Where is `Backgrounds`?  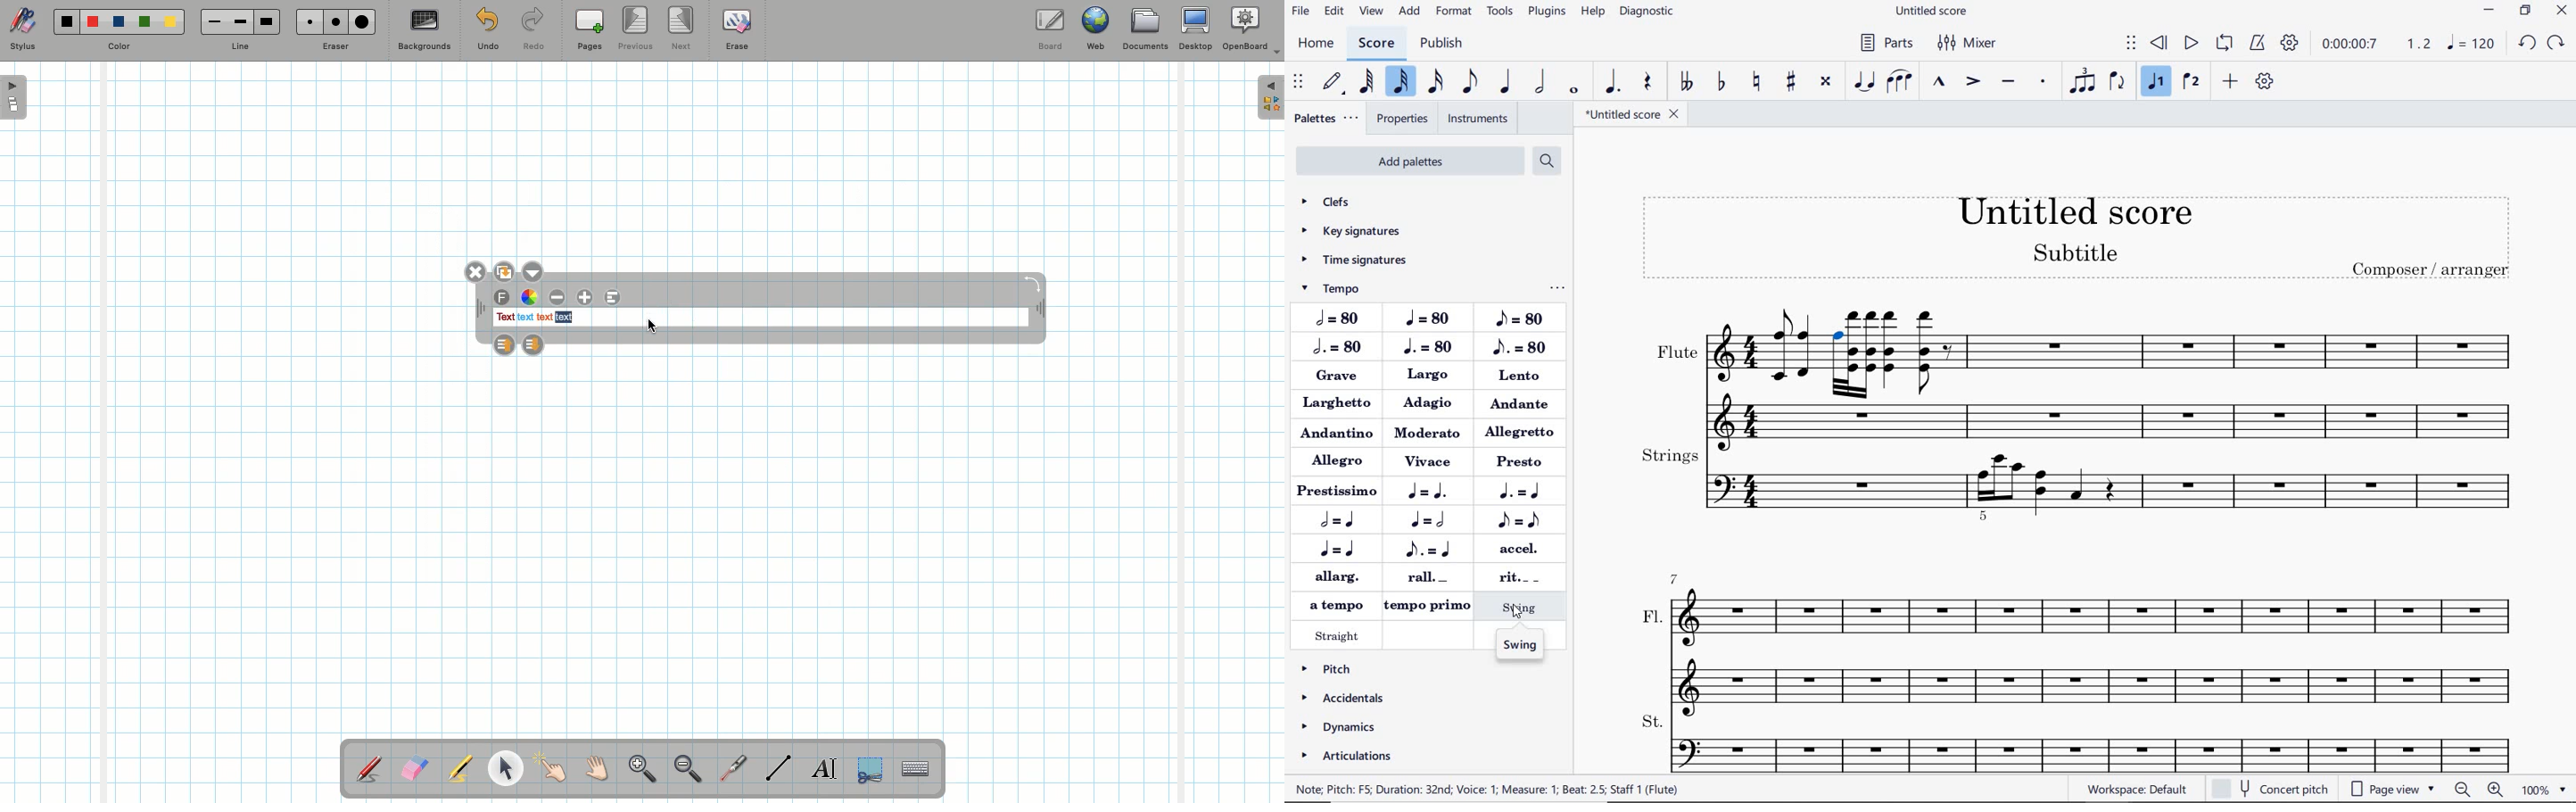
Backgrounds is located at coordinates (424, 30).